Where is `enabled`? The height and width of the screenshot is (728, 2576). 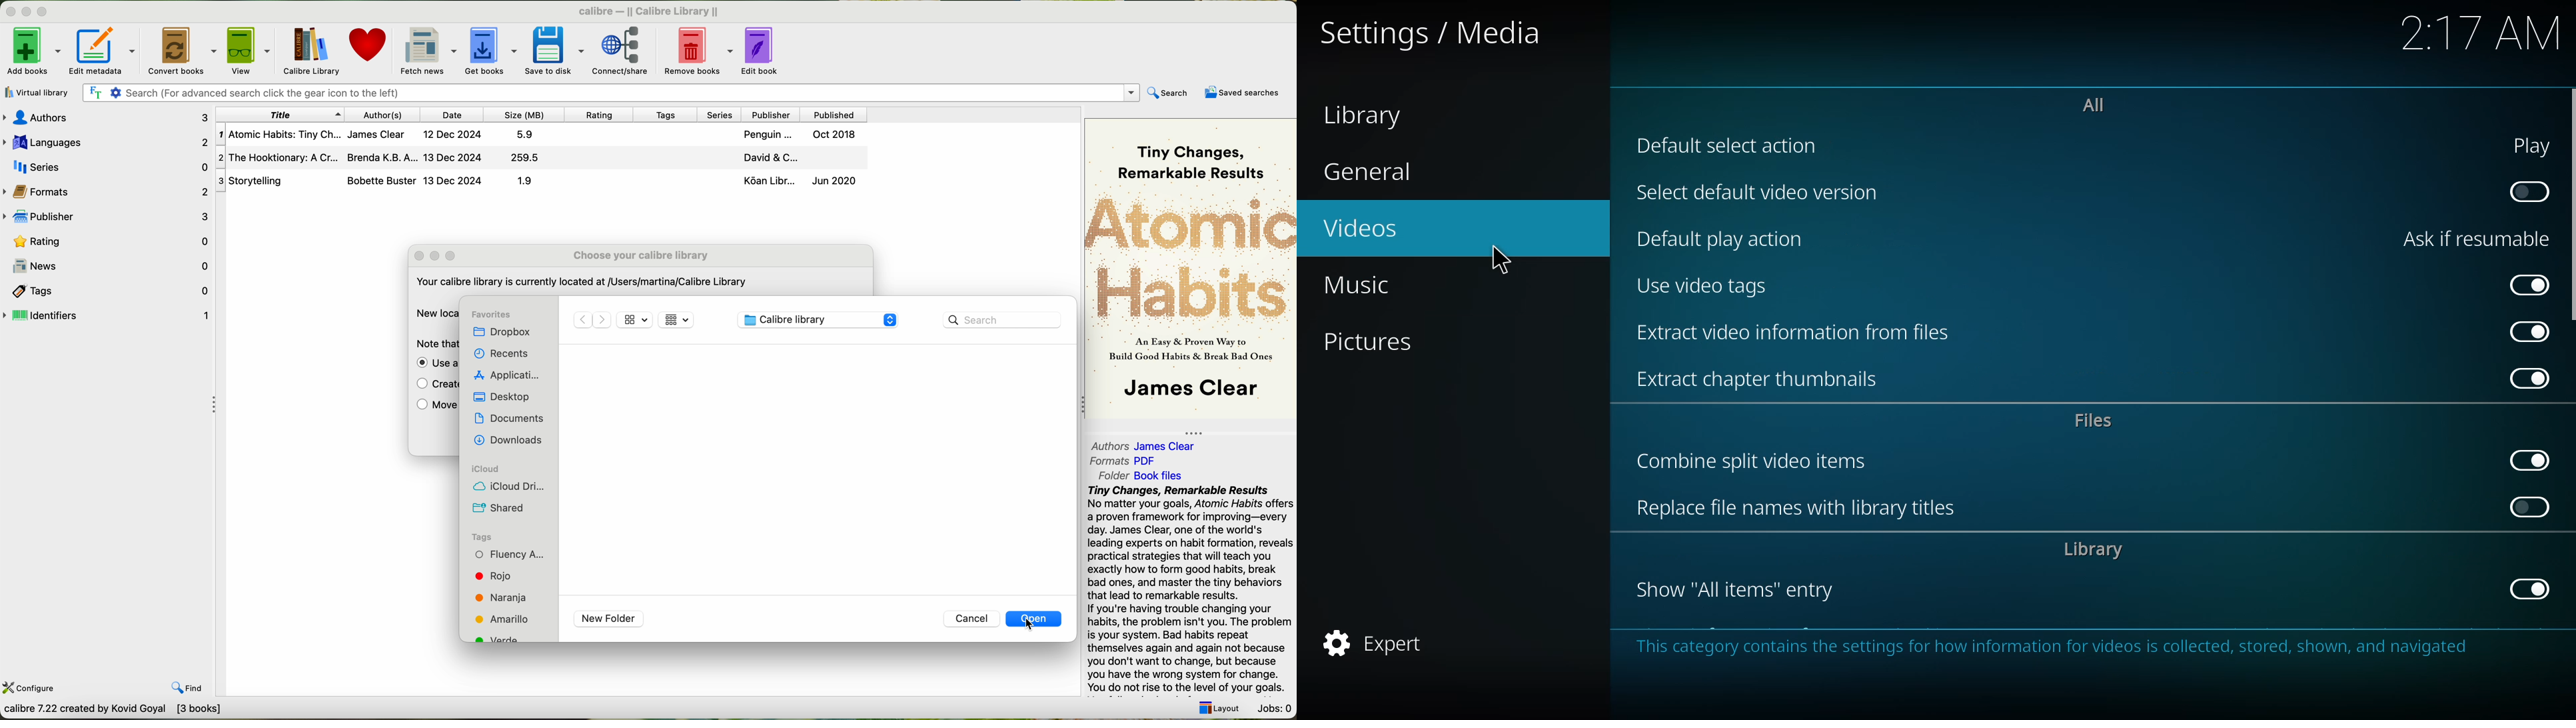 enabled is located at coordinates (2521, 283).